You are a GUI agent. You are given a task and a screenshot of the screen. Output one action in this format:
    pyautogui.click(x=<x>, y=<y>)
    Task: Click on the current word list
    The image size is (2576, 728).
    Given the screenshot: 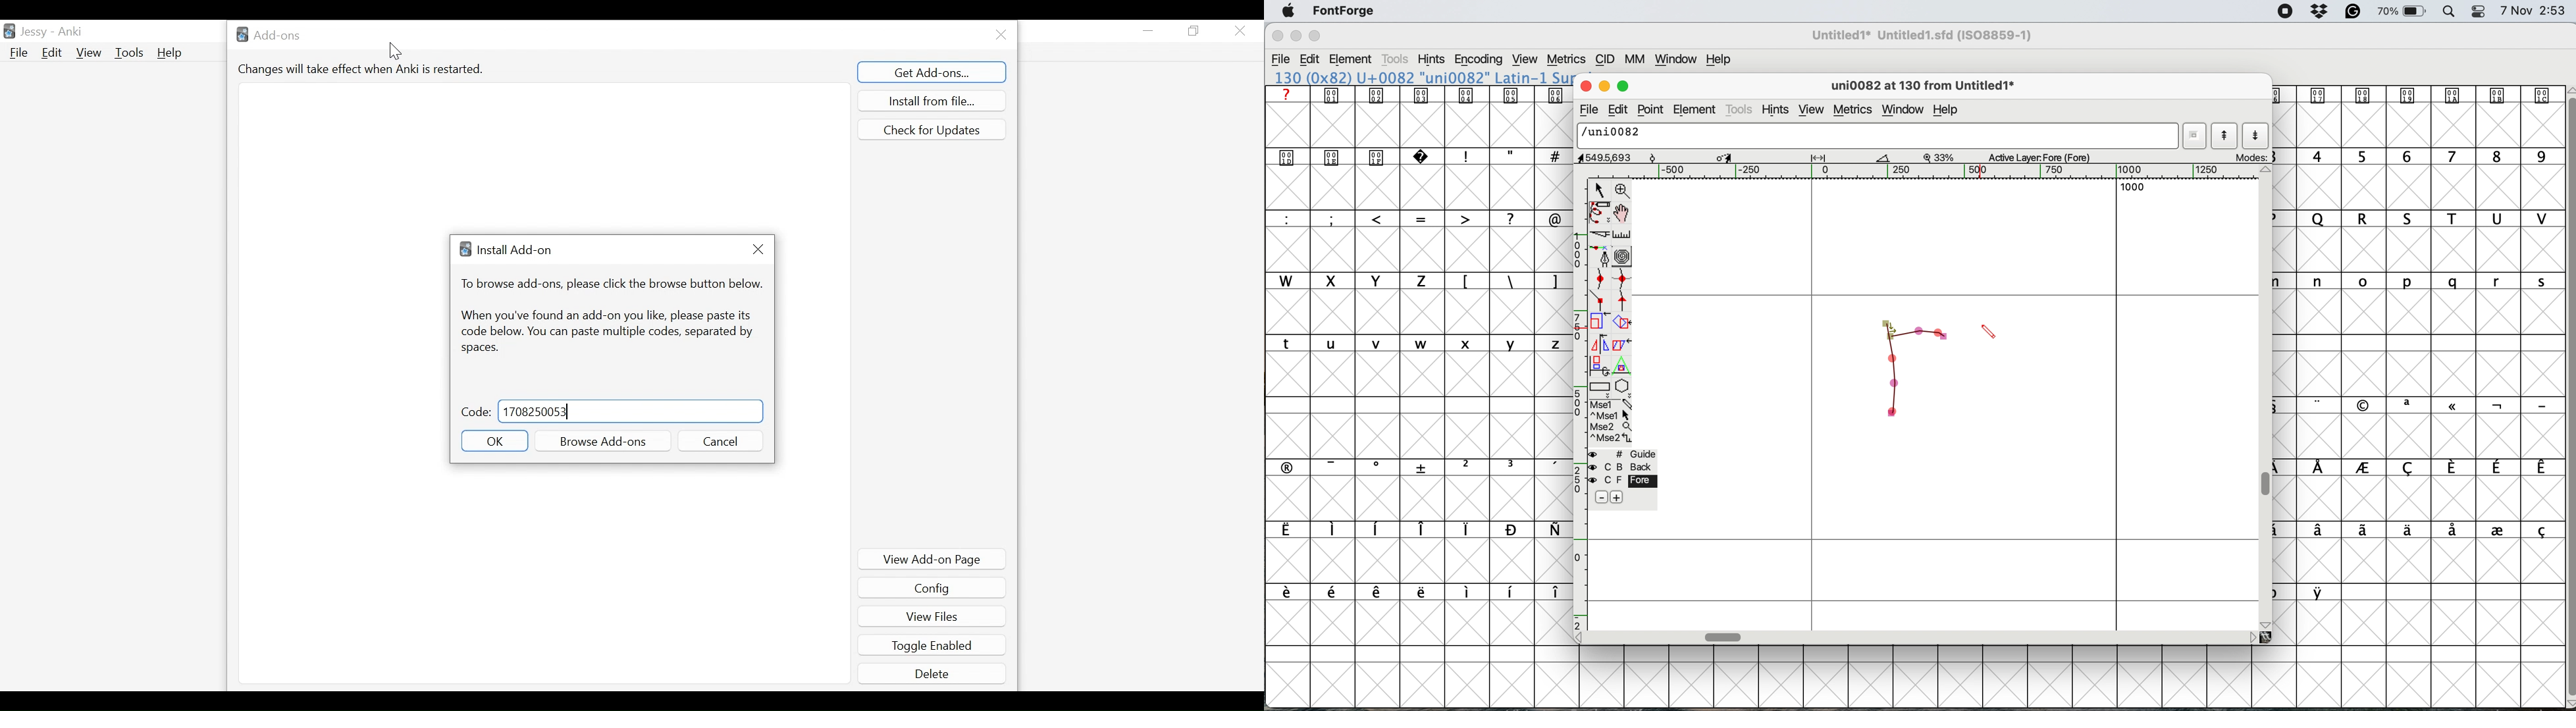 What is the action you would take?
    pyautogui.click(x=2196, y=135)
    